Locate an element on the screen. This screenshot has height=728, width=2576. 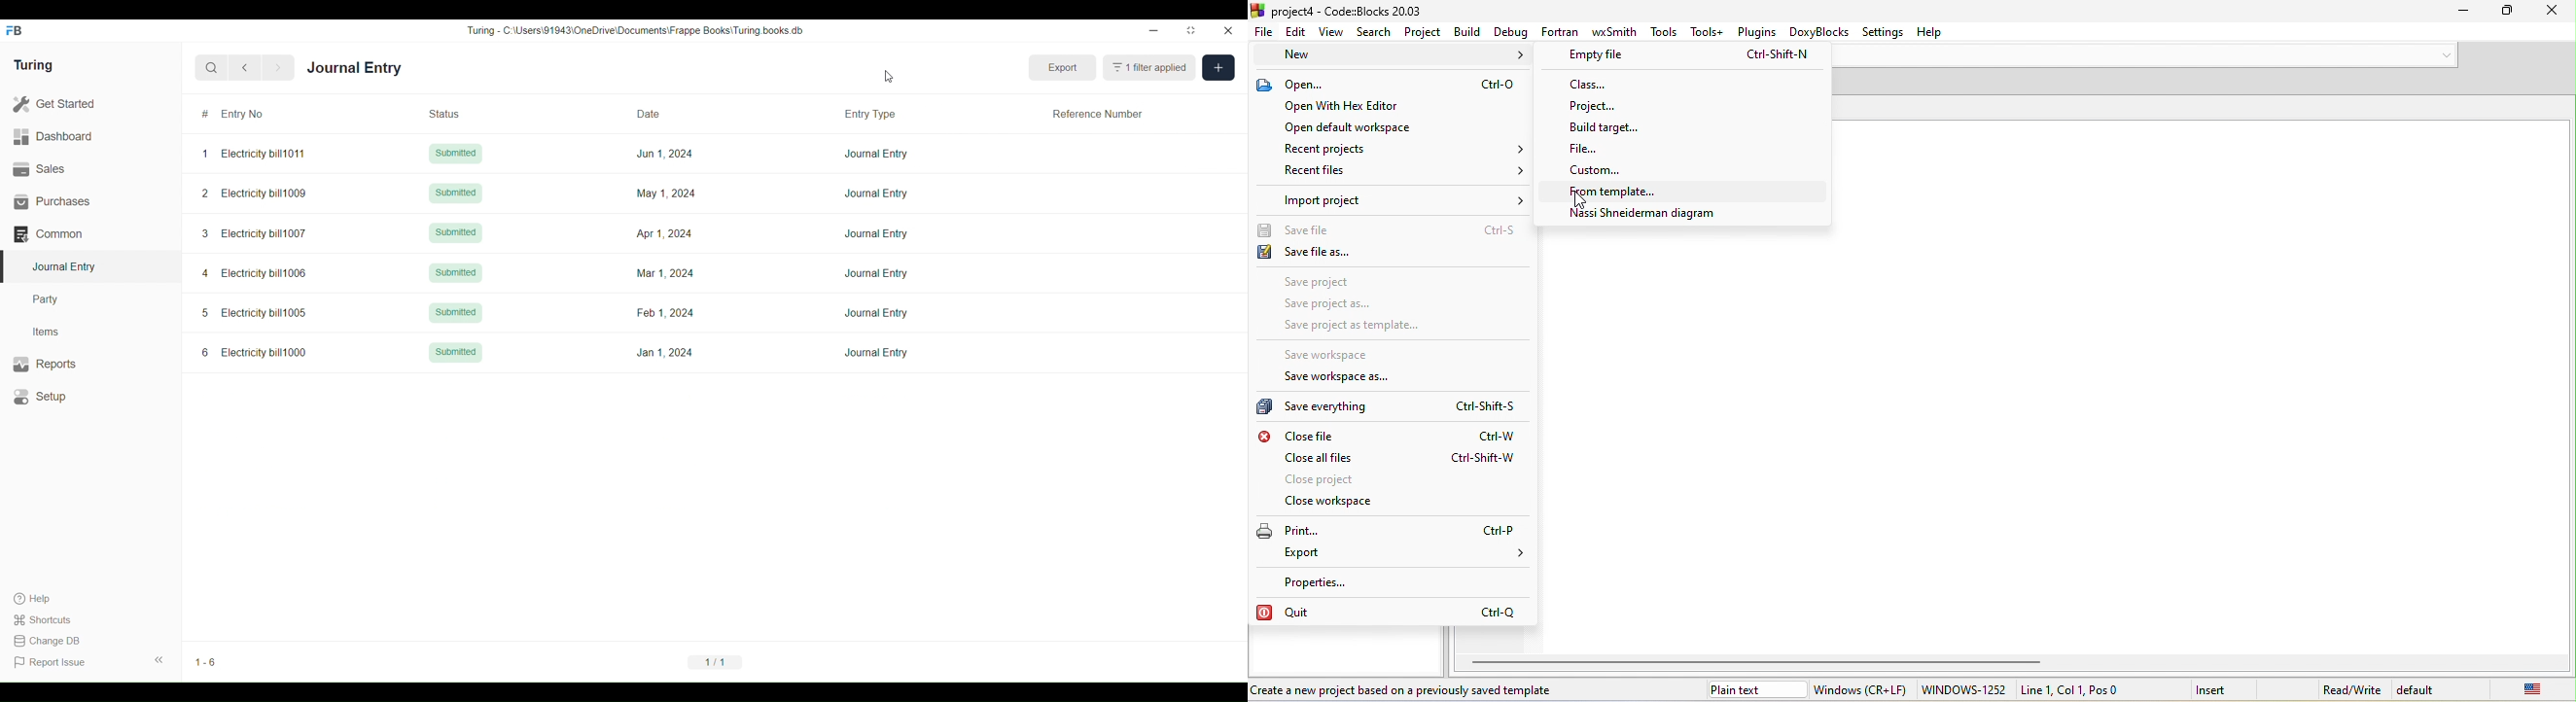
Search is located at coordinates (211, 68).